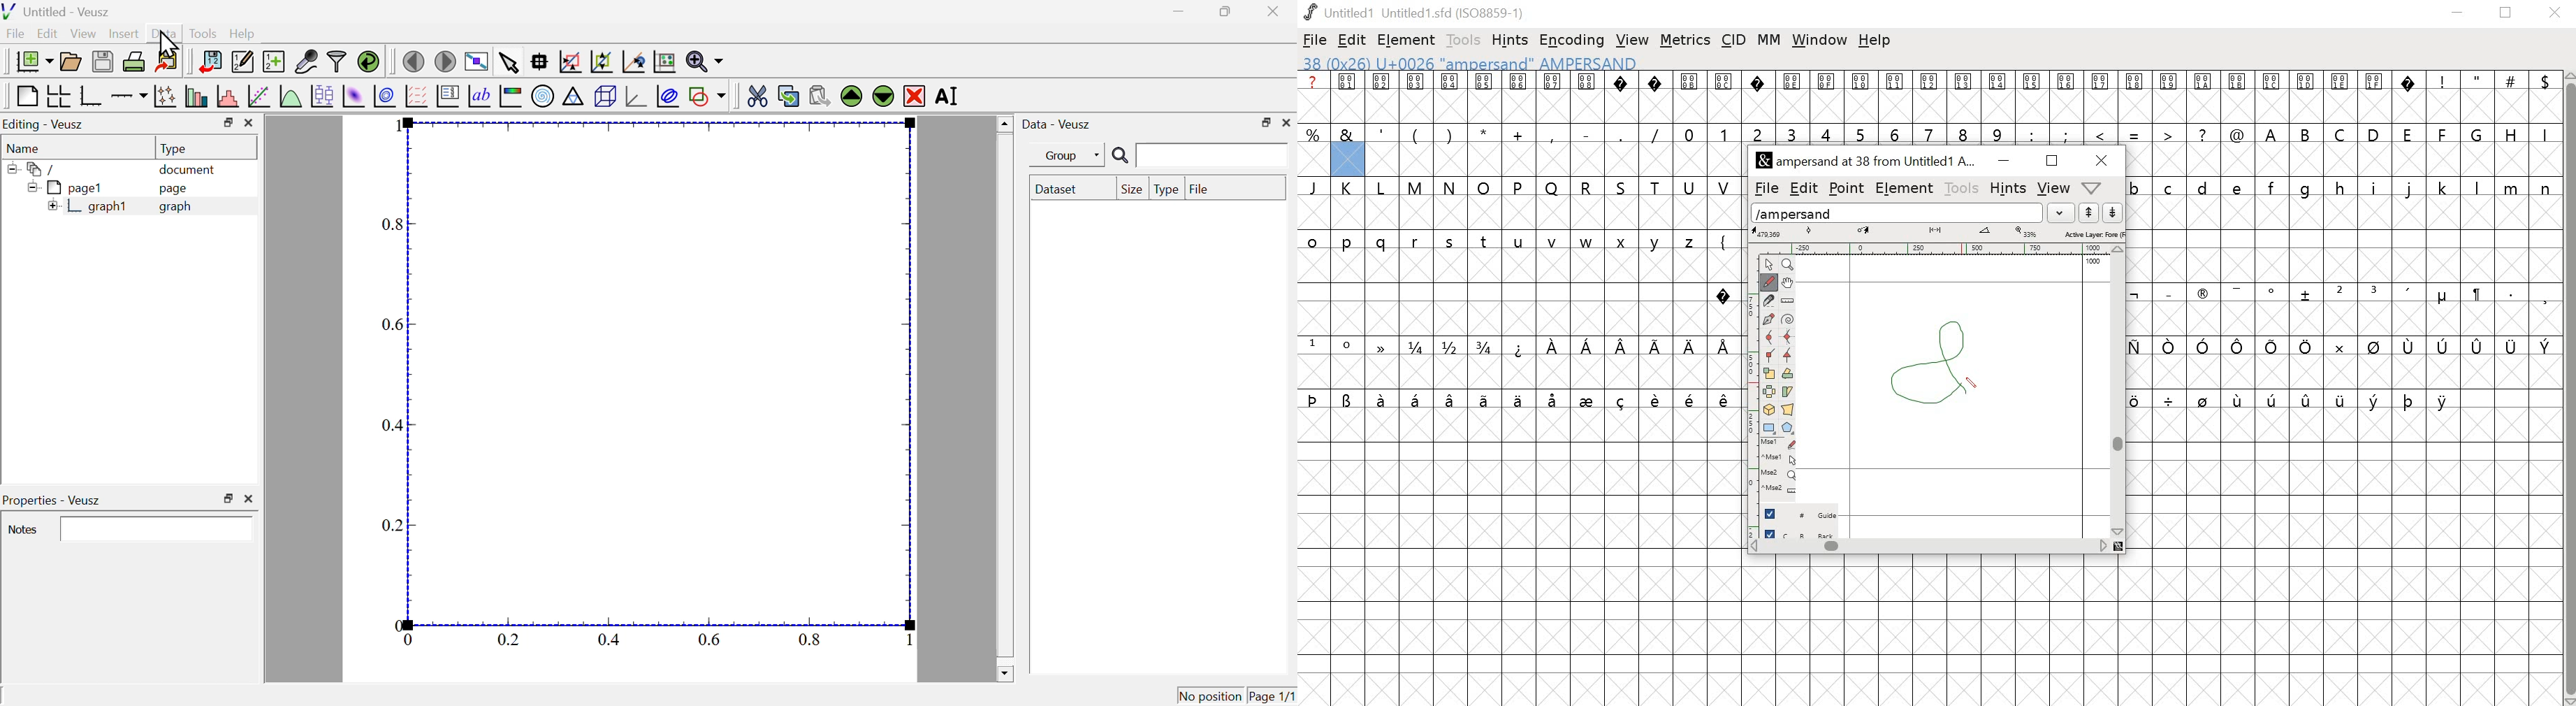 Image resolution: width=2576 pixels, height=728 pixels. What do you see at coordinates (1655, 134) in the screenshot?
I see `/` at bounding box center [1655, 134].